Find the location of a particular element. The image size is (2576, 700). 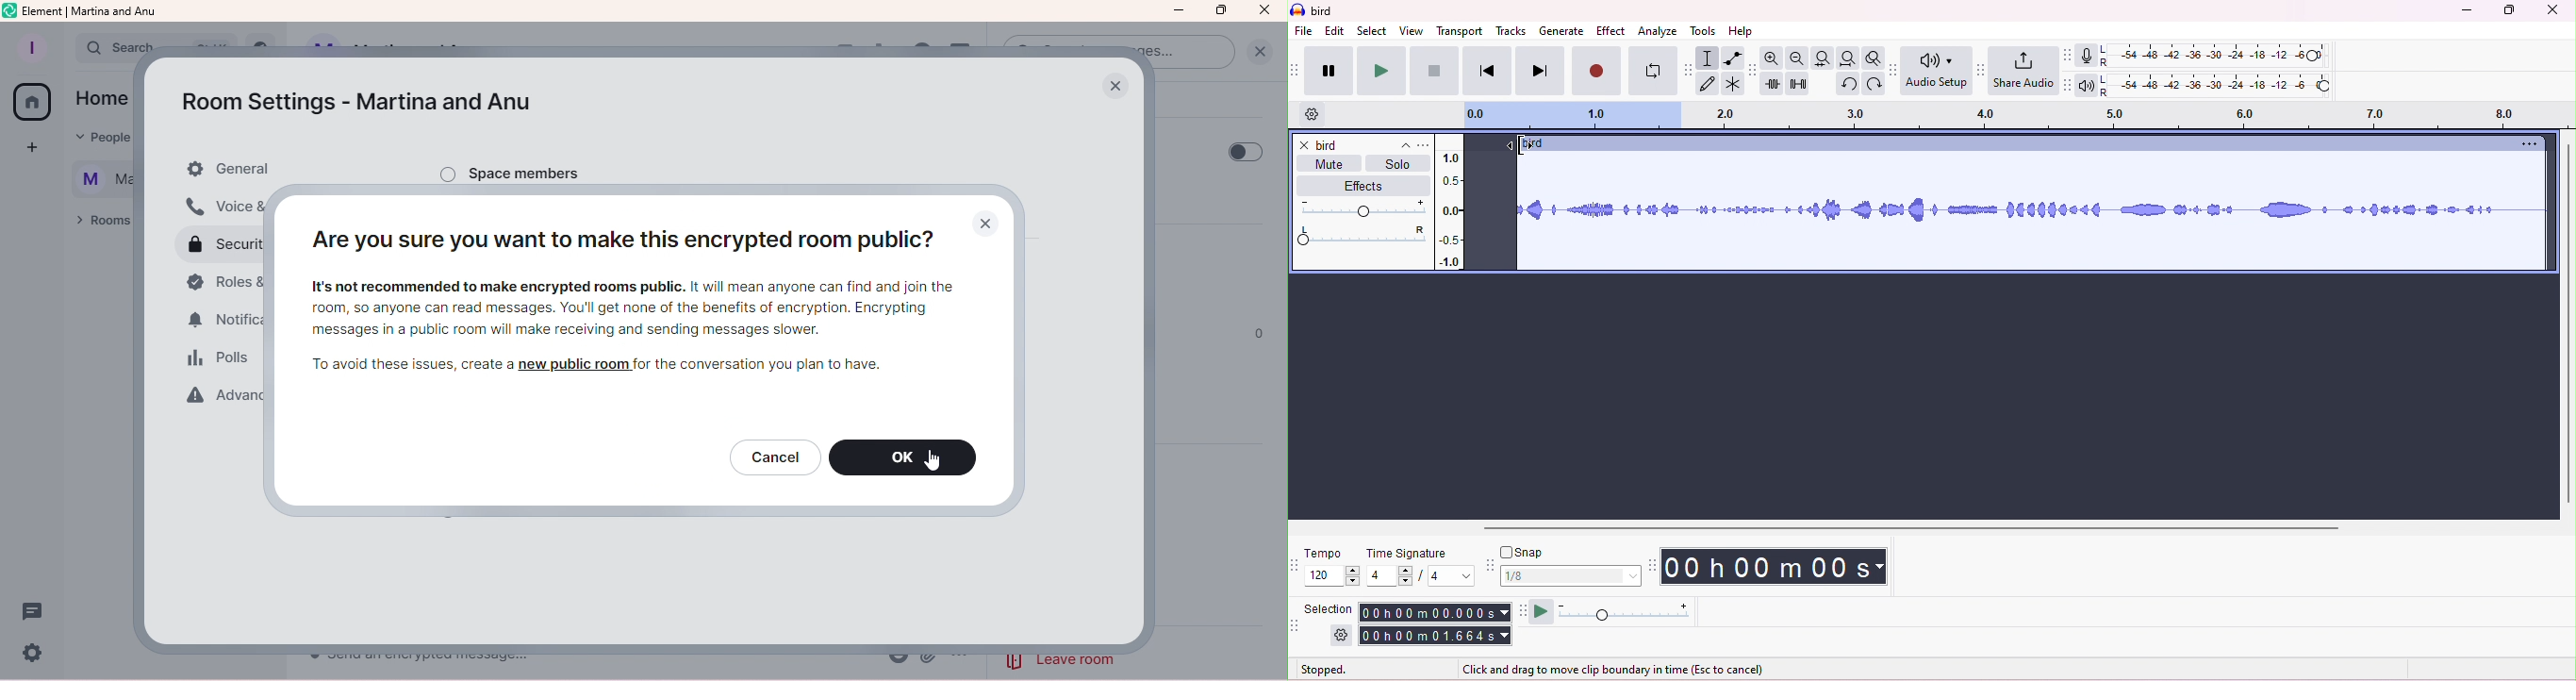

Roles and permissions is located at coordinates (219, 285).